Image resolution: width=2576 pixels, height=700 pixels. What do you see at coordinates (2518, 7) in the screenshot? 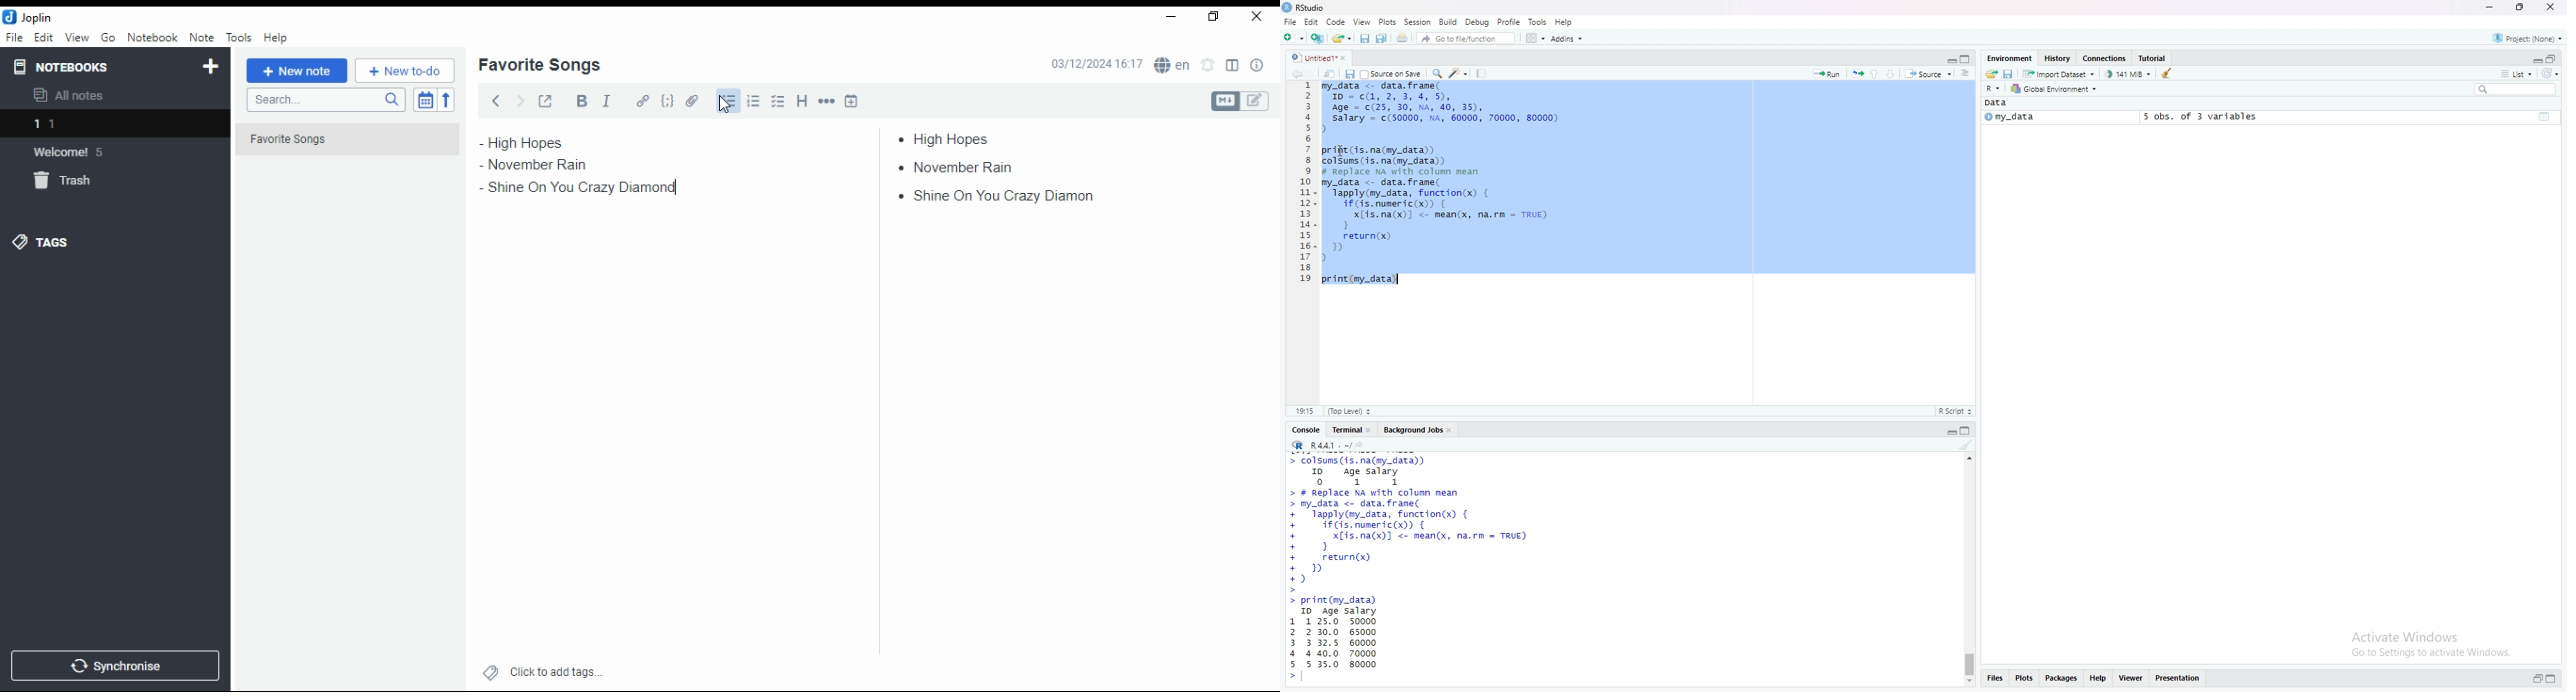
I see `maximize` at bounding box center [2518, 7].